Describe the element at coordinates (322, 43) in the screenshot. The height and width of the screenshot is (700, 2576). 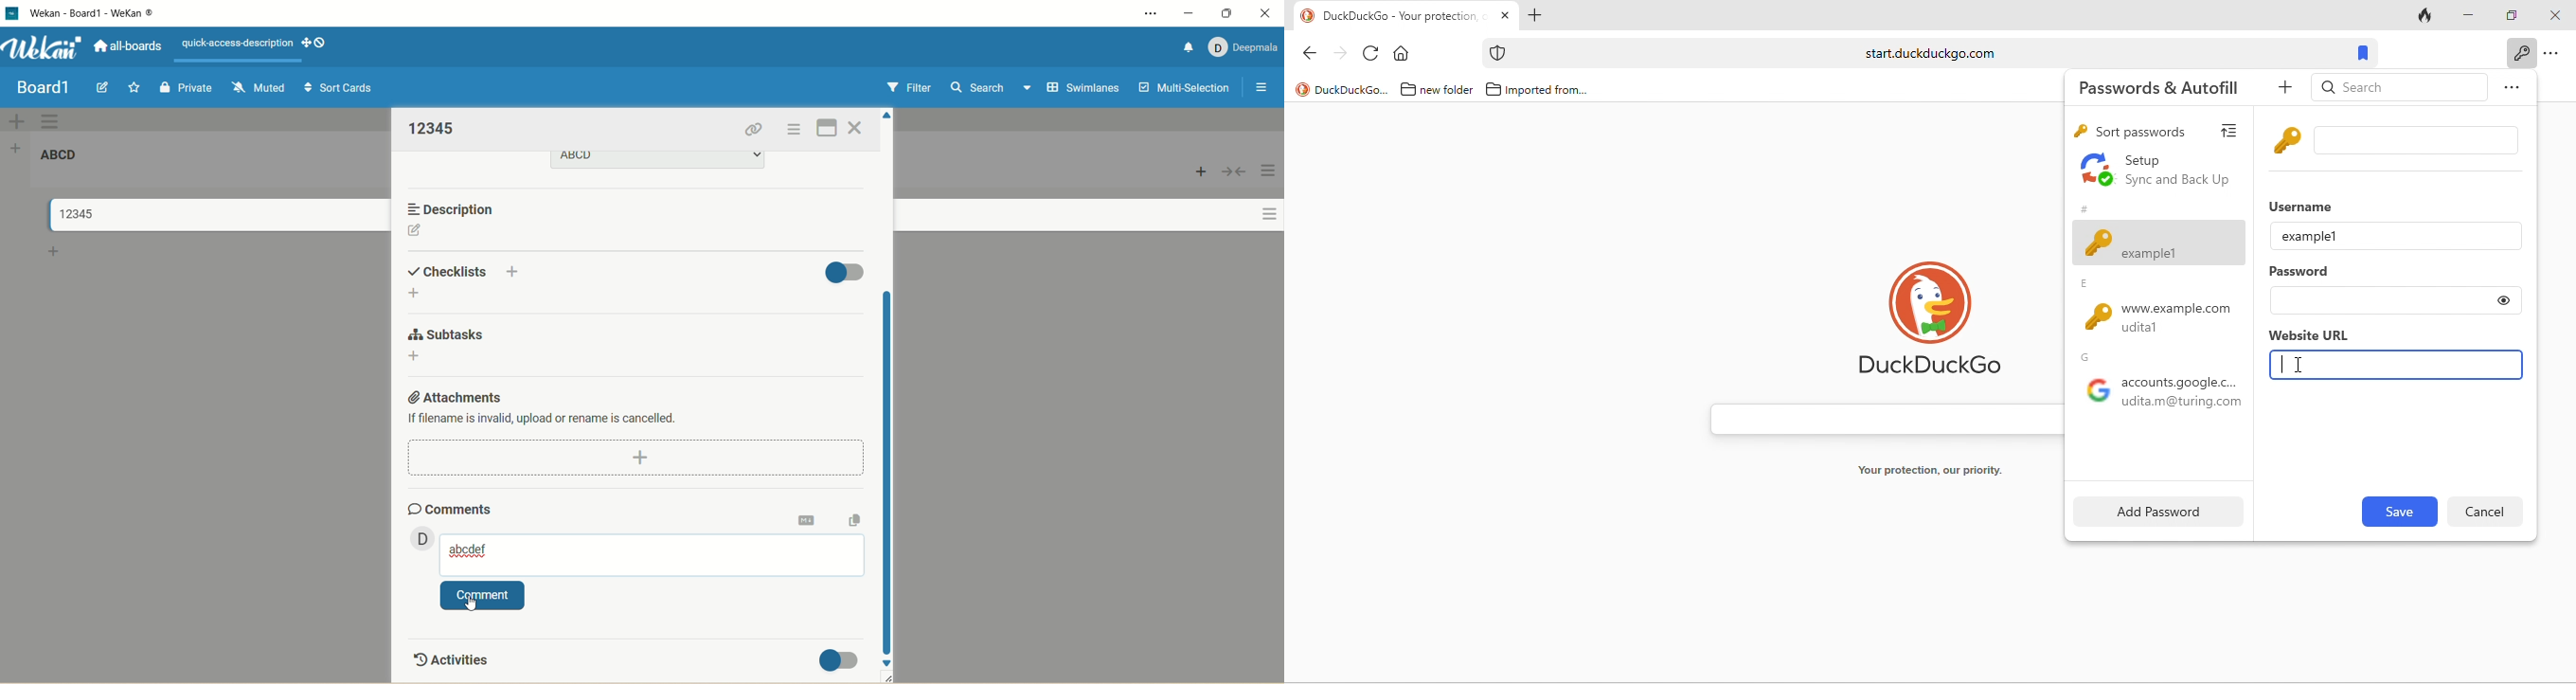
I see `show-desktop-drag-handles` at that location.